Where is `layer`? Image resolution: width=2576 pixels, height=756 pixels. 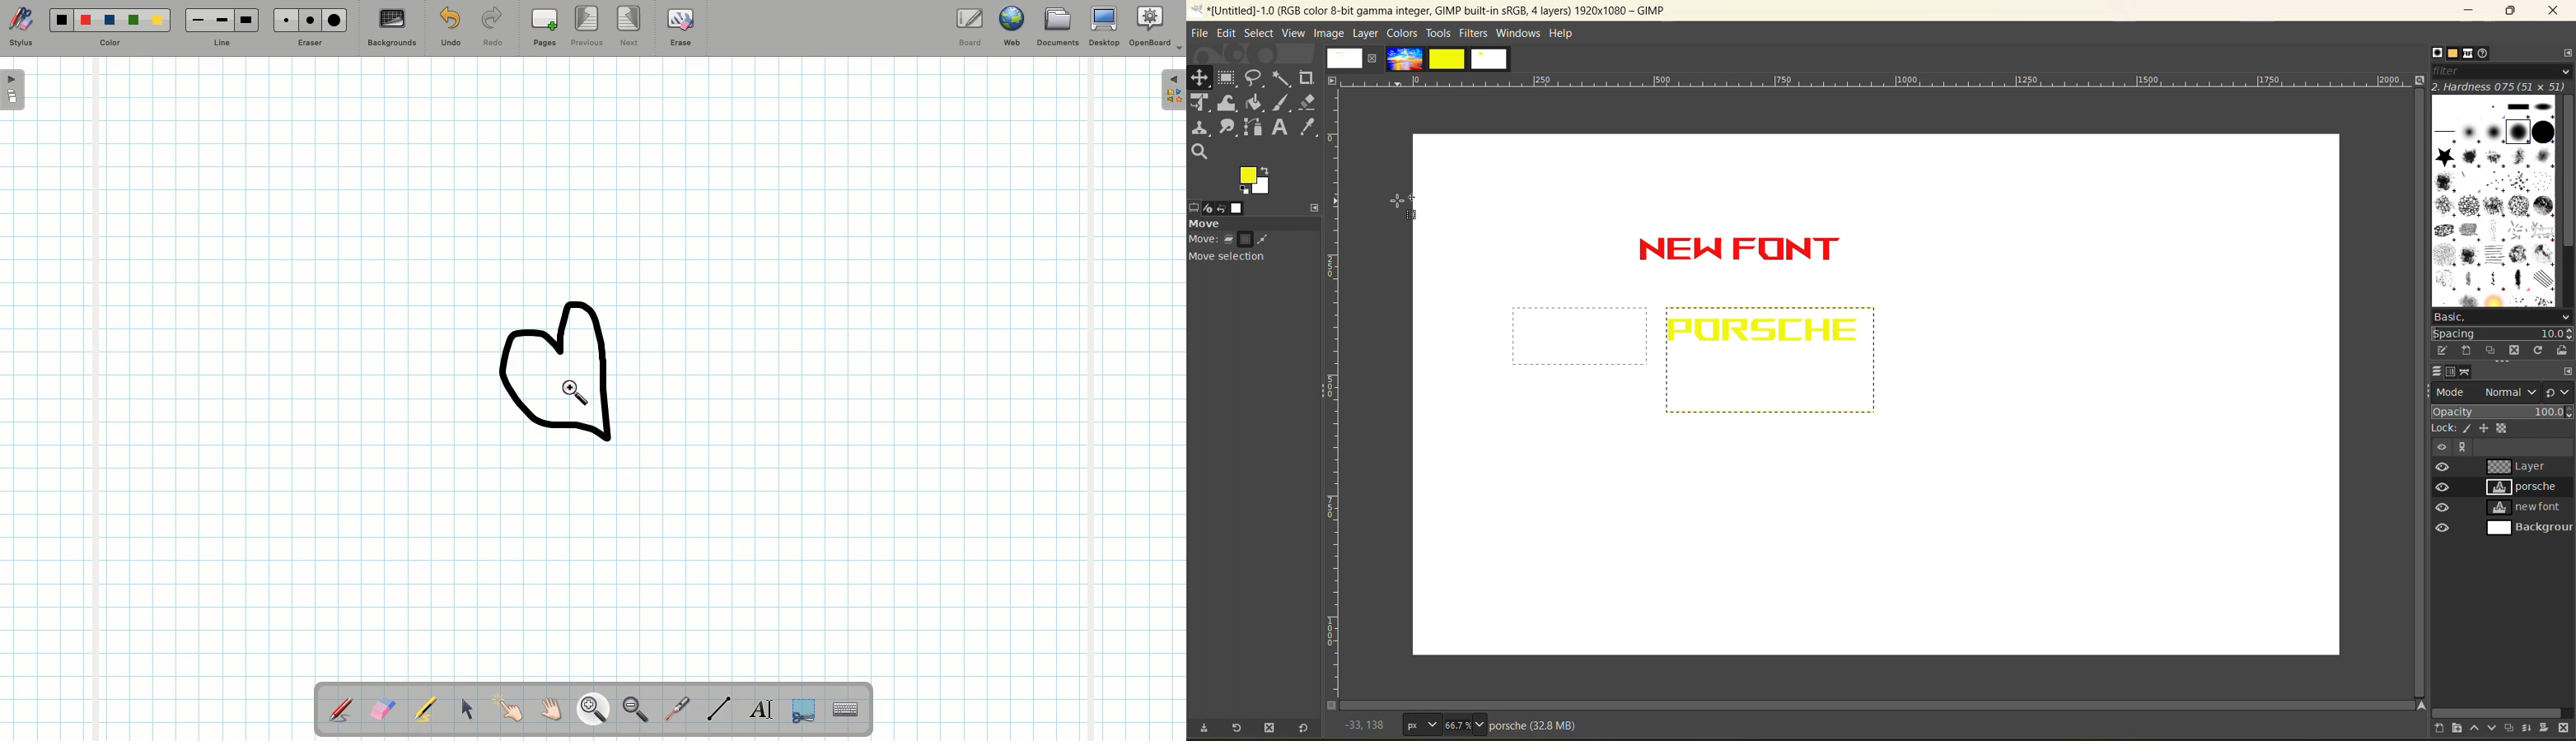
layer is located at coordinates (1367, 33).